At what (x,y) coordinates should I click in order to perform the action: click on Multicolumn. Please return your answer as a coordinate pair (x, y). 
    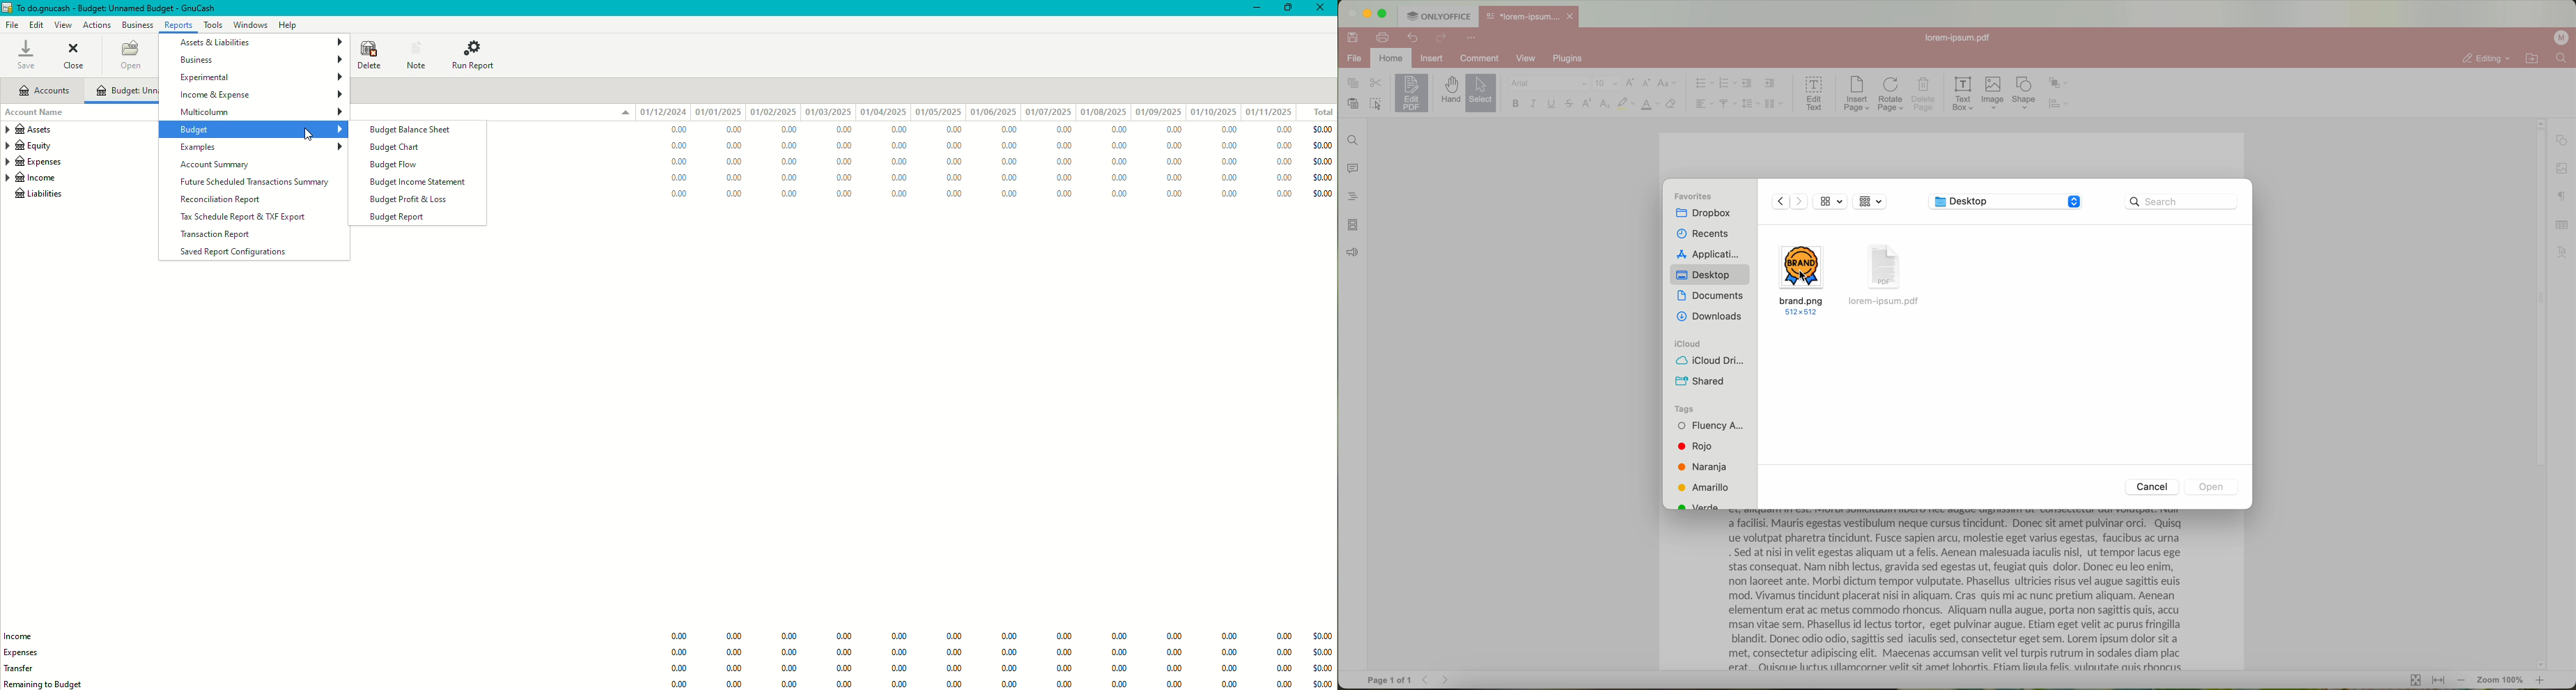
    Looking at the image, I should click on (264, 112).